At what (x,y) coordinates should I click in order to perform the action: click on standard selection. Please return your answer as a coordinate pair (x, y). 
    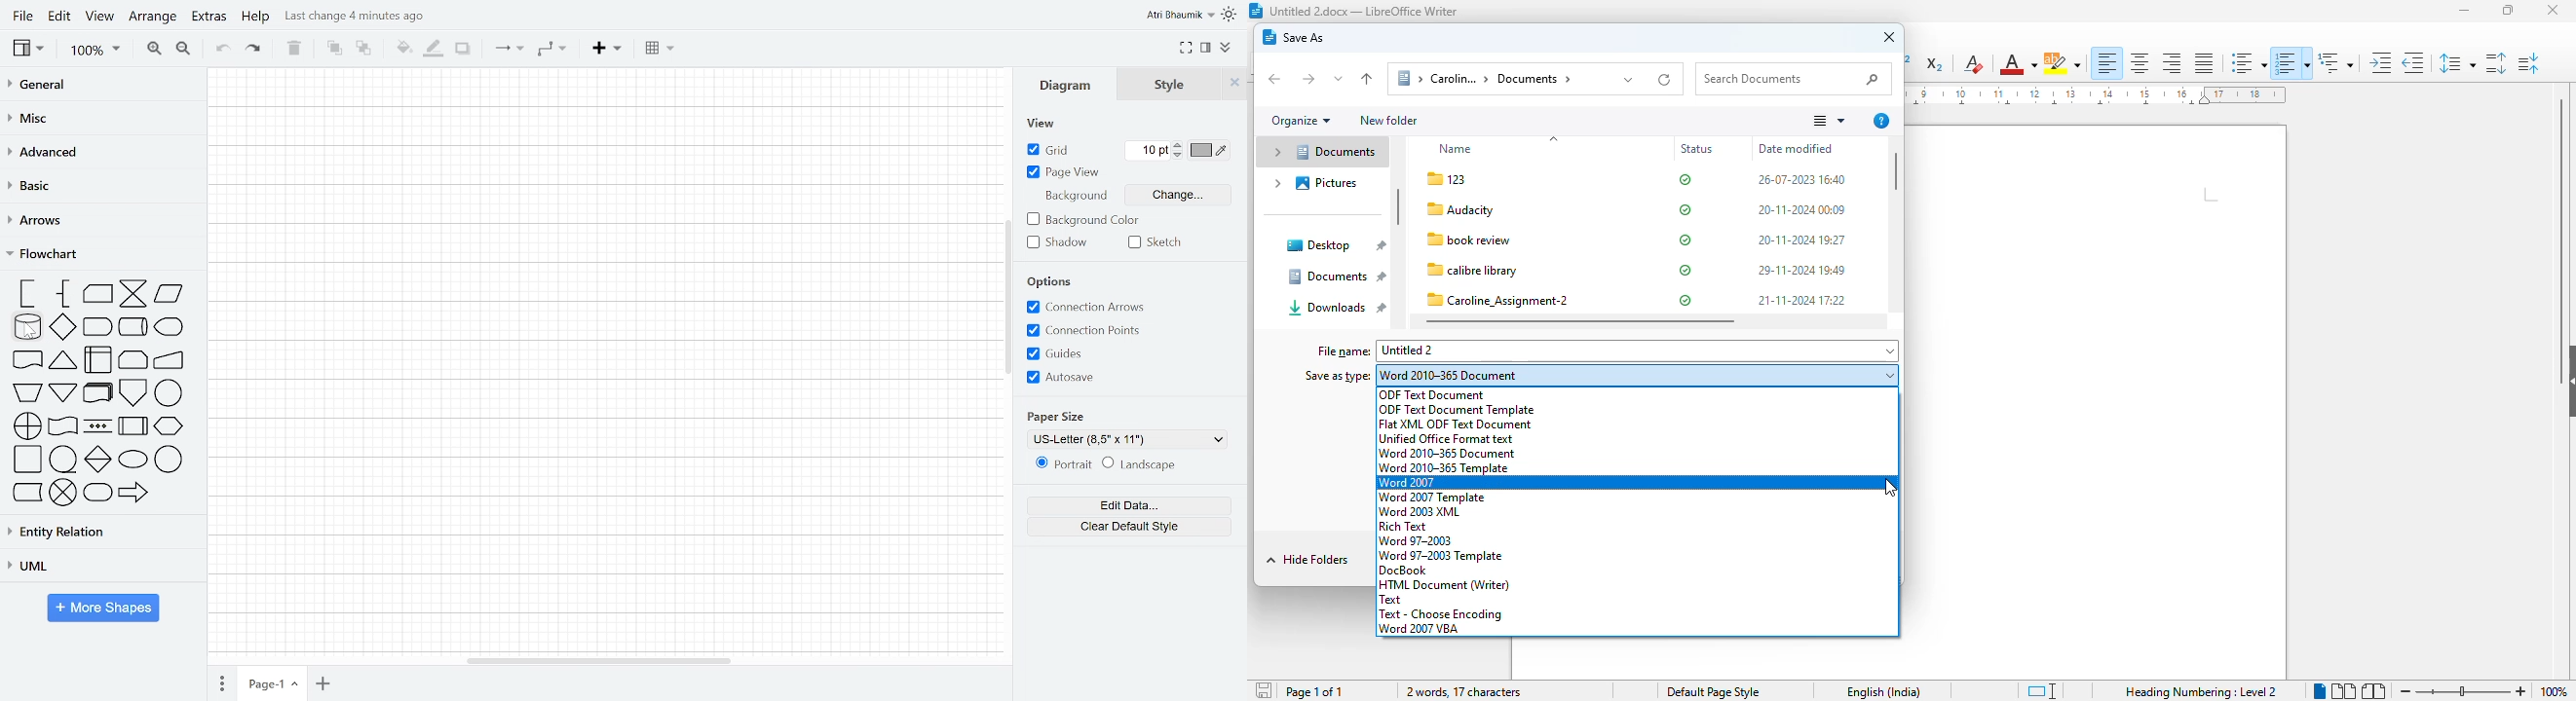
    Looking at the image, I should click on (2041, 691).